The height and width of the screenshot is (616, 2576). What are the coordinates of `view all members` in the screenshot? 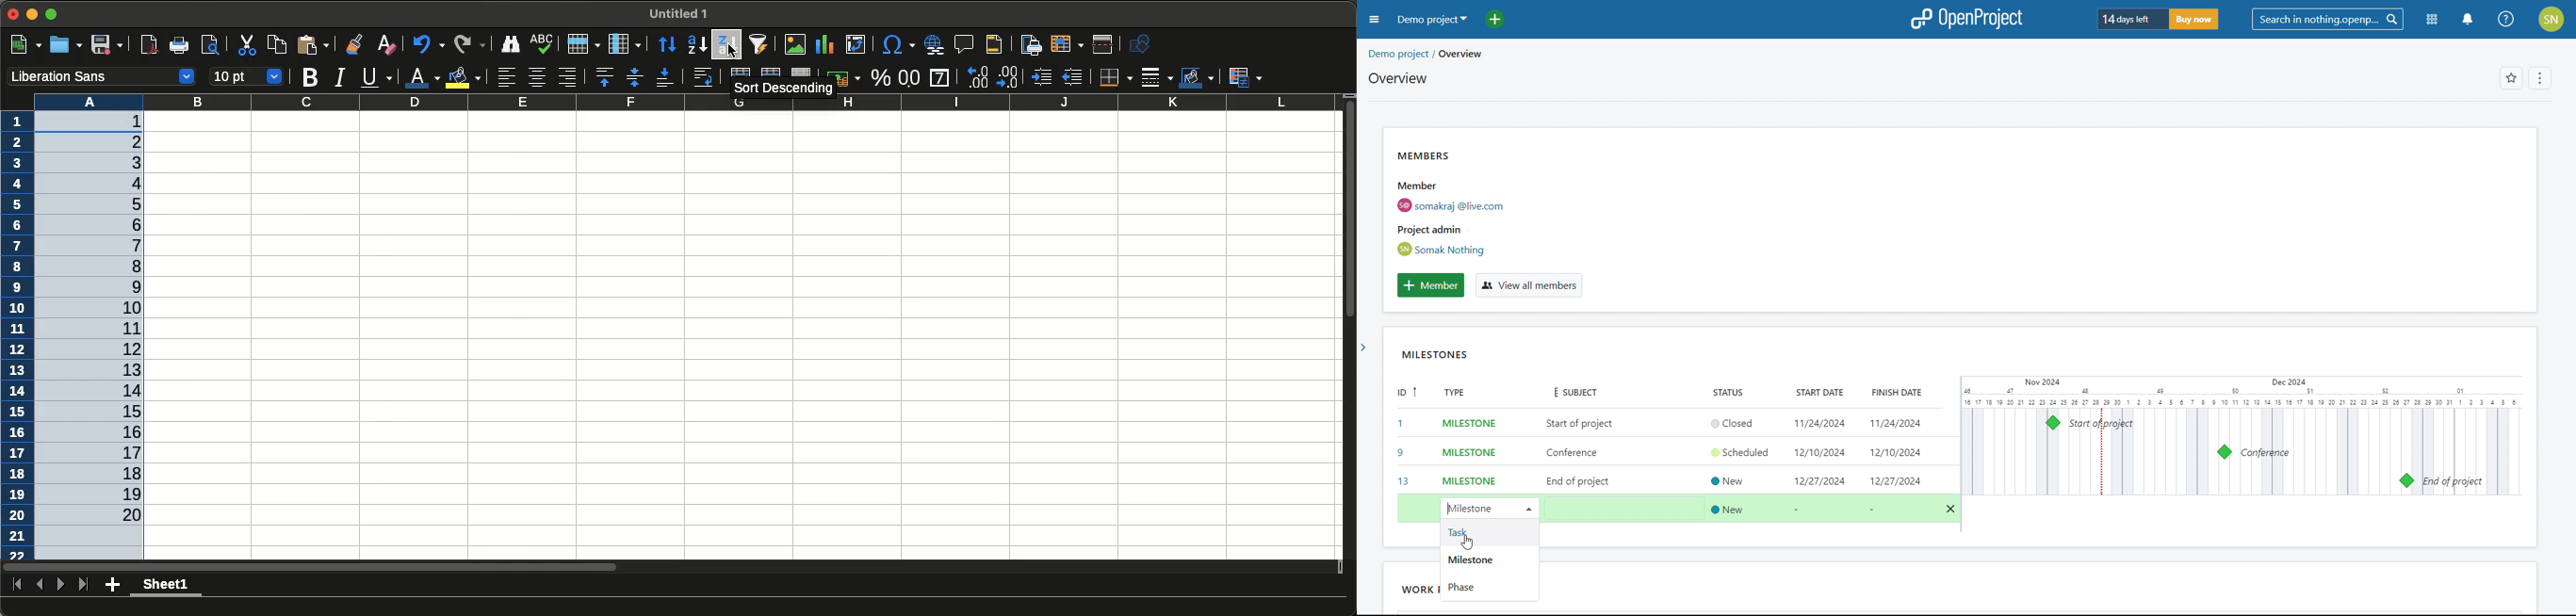 It's located at (1528, 286).